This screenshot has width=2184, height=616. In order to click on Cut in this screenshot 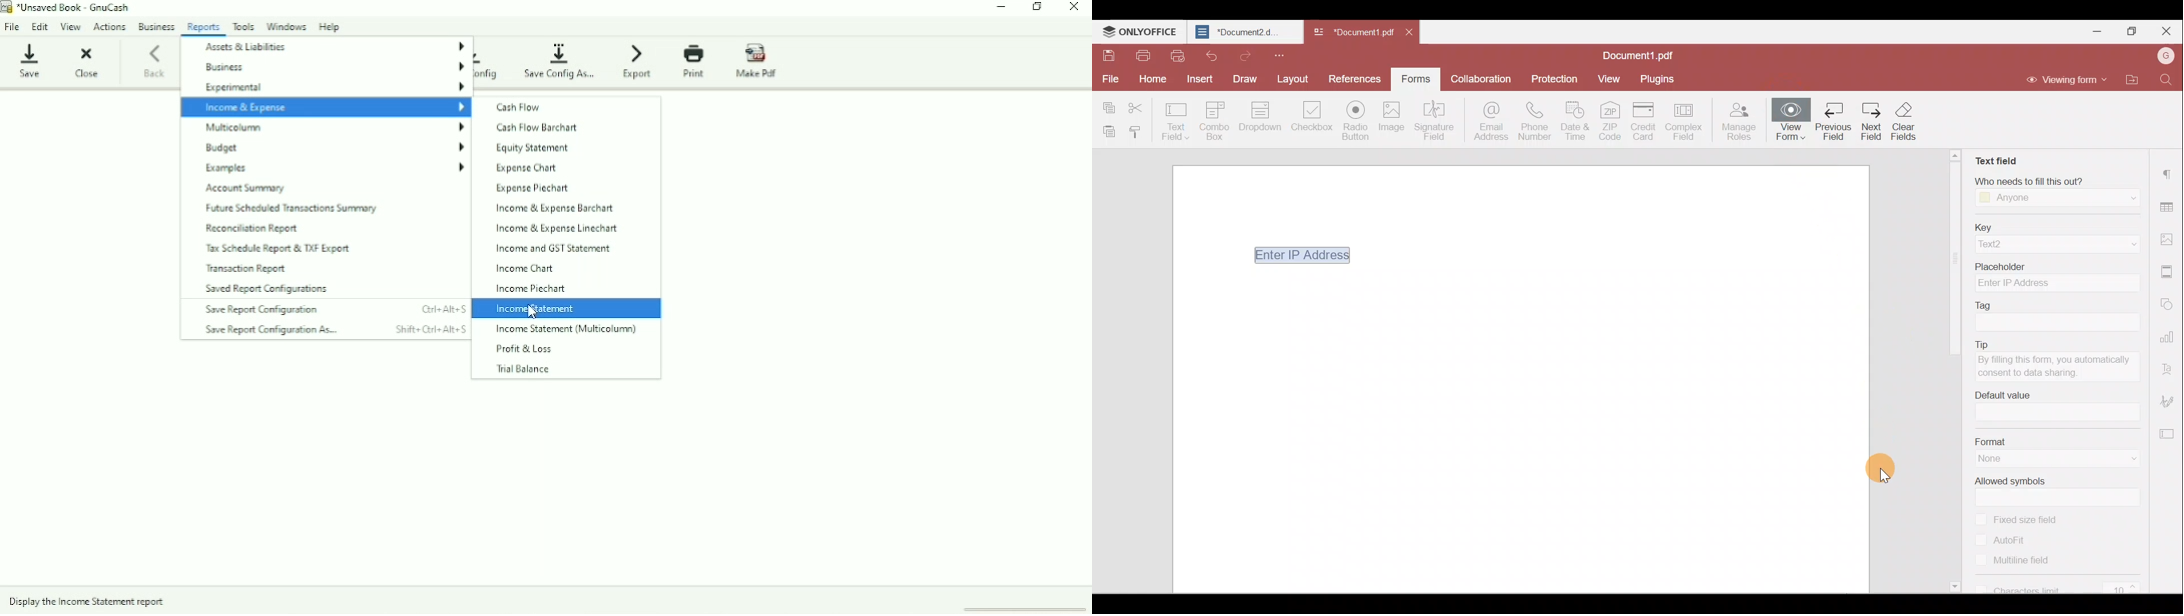, I will do `click(1140, 105)`.